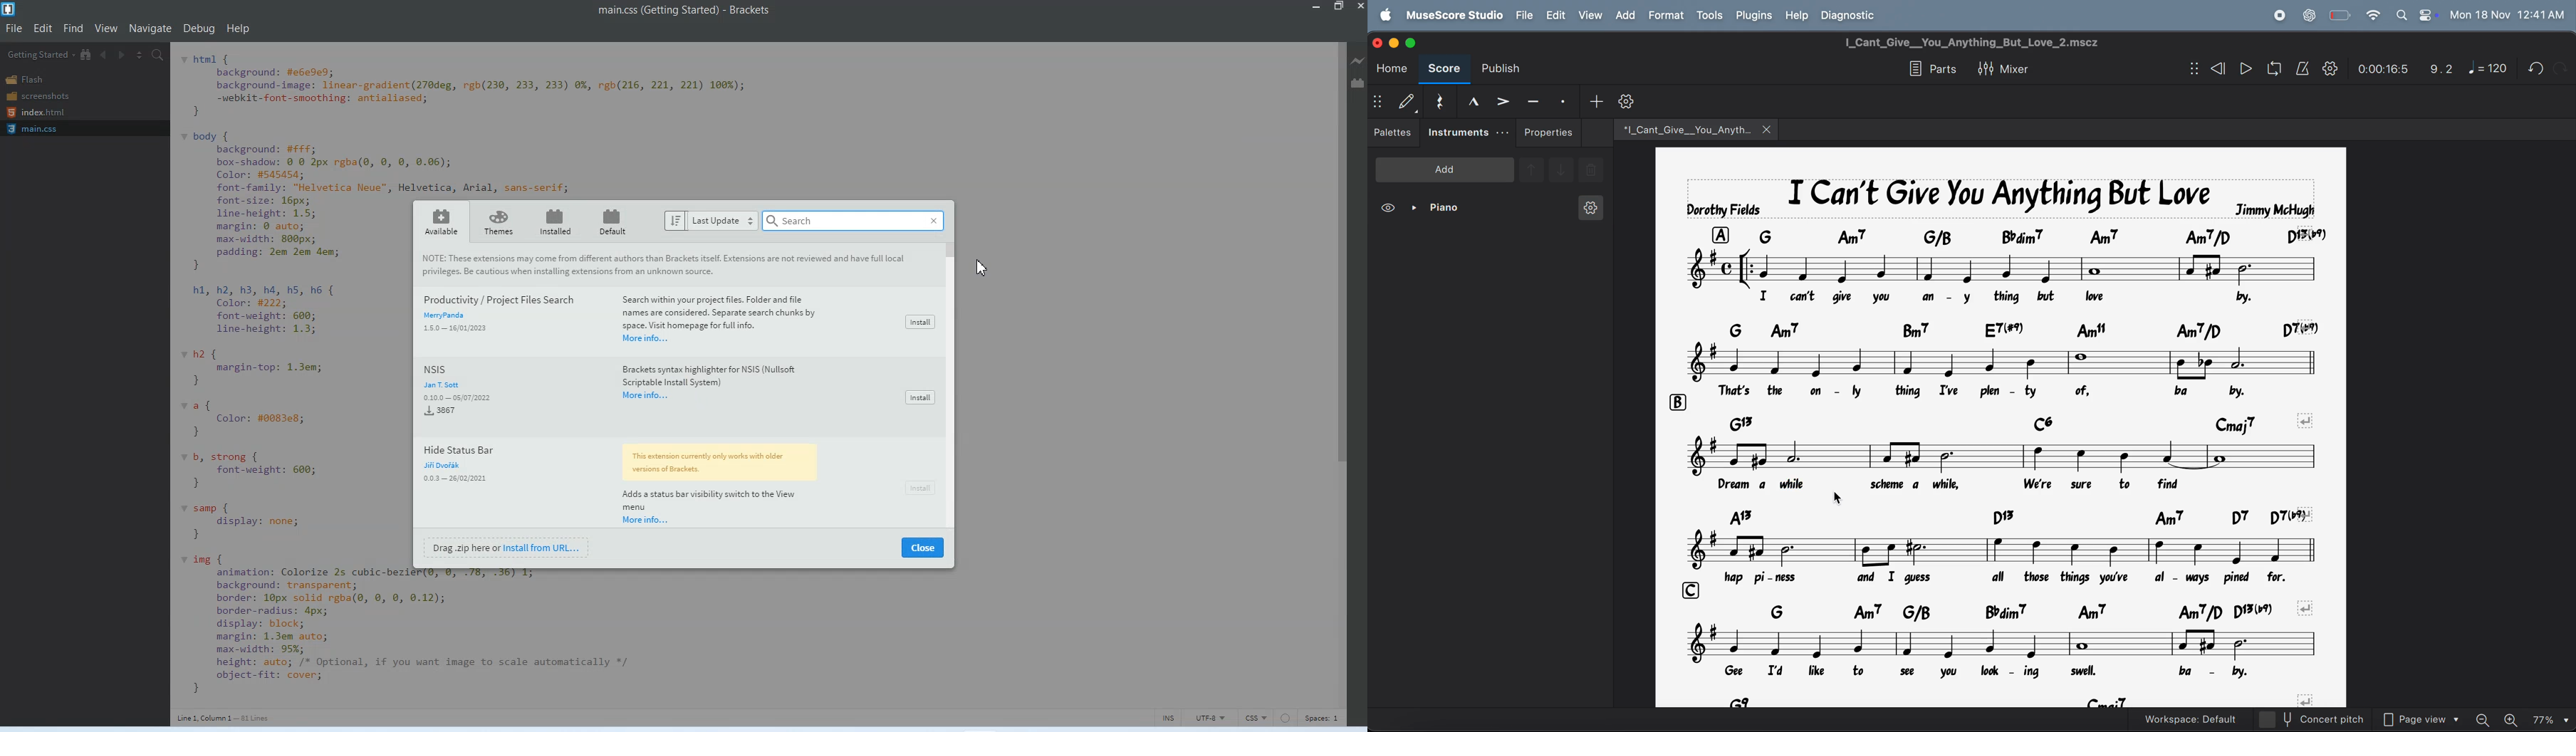 Image resolution: width=2576 pixels, height=756 pixels. What do you see at coordinates (1626, 101) in the screenshot?
I see `customize toobar` at bounding box center [1626, 101].